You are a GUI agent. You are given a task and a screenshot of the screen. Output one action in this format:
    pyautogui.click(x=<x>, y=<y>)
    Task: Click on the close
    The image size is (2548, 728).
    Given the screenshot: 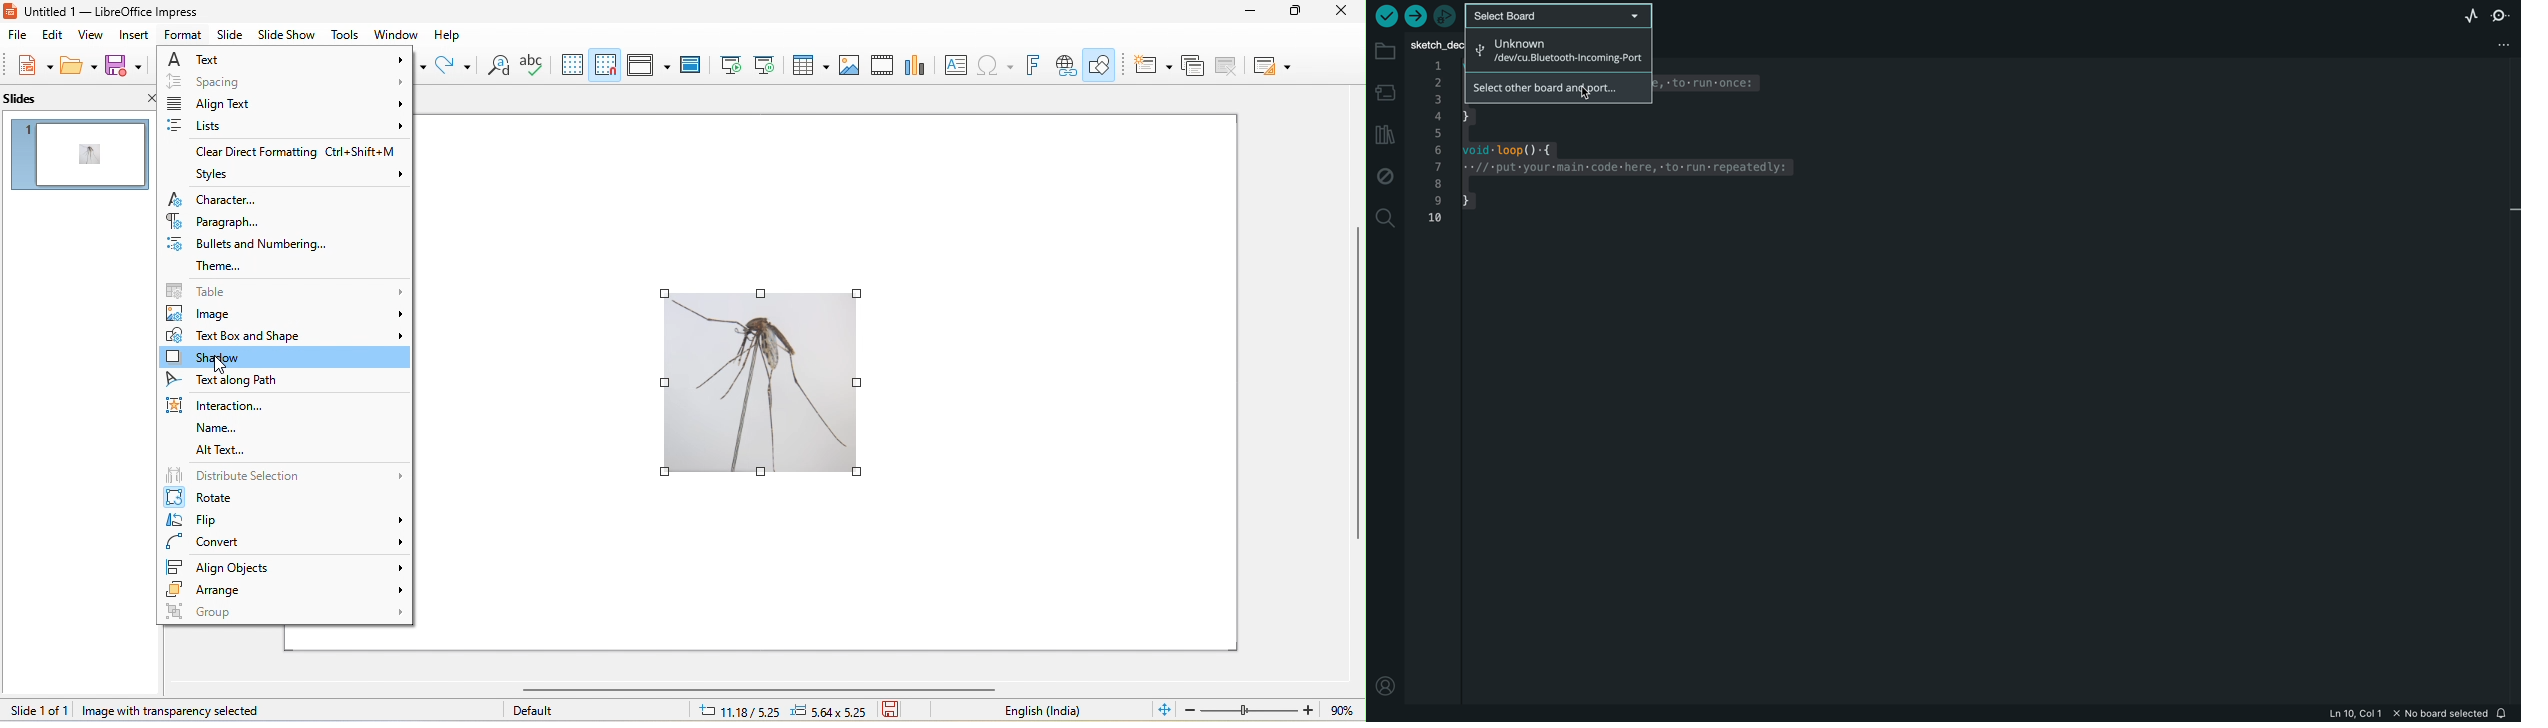 What is the action you would take?
    pyautogui.click(x=149, y=99)
    